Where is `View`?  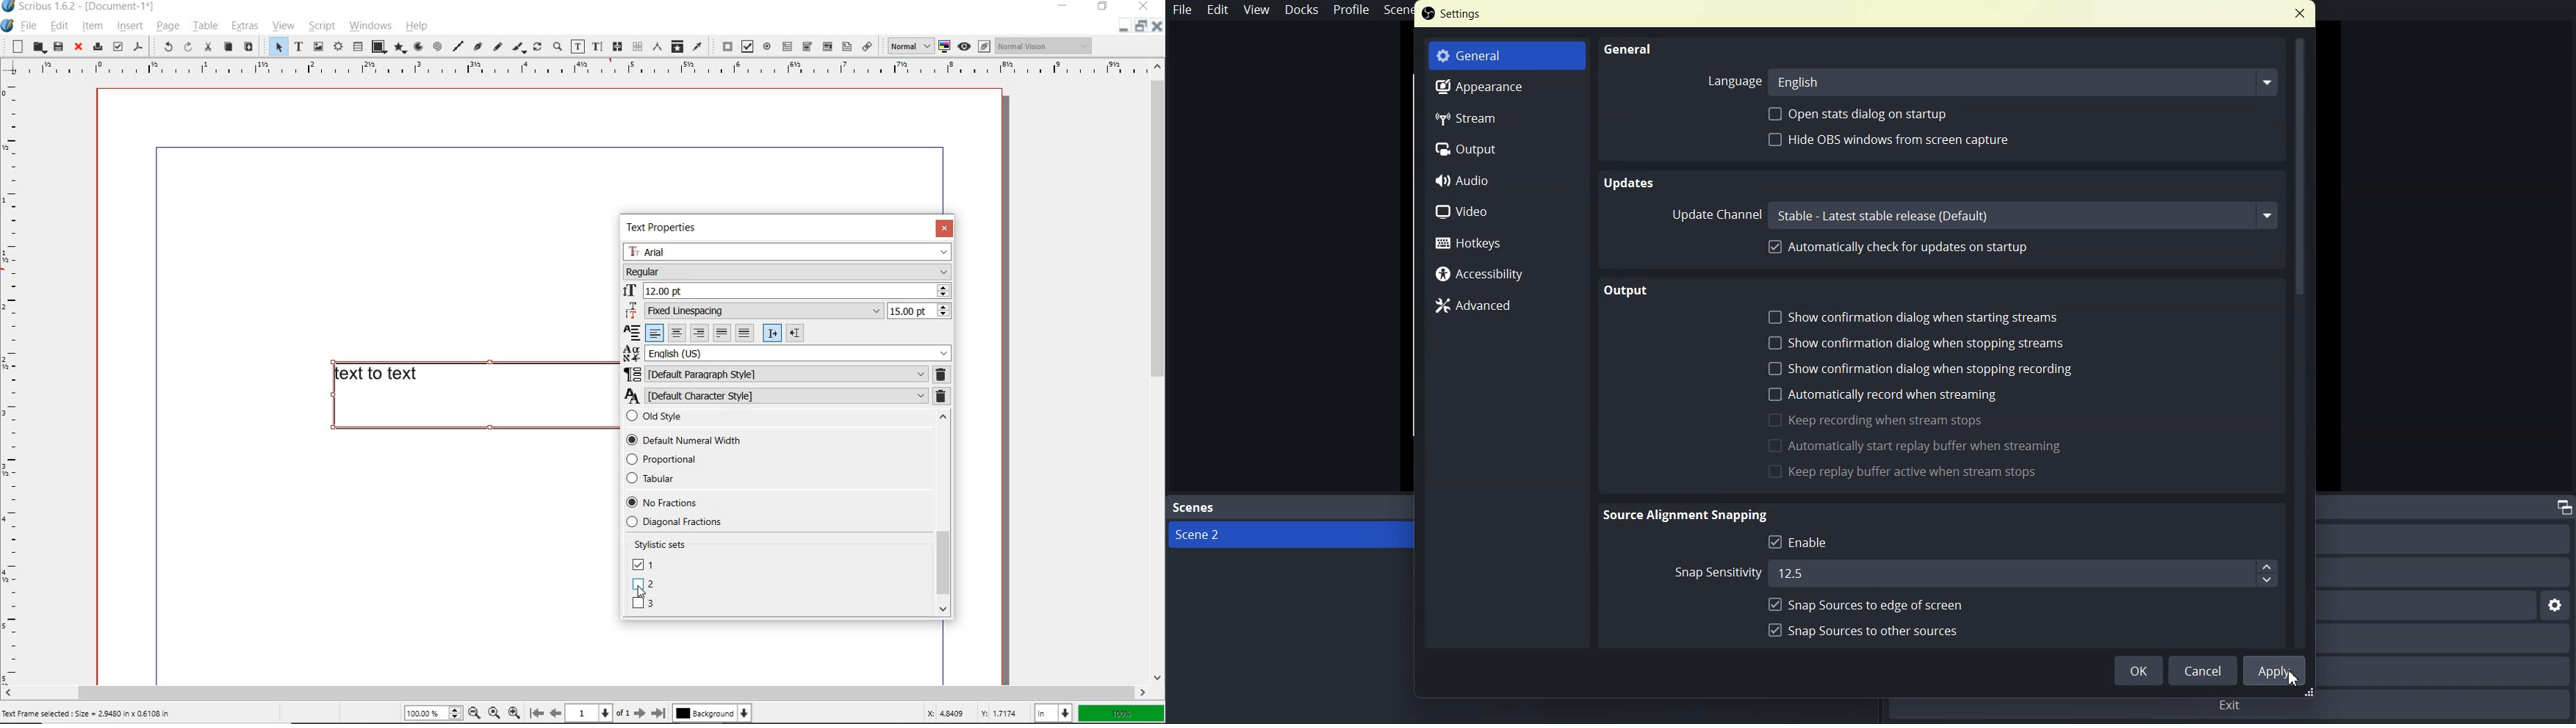
View is located at coordinates (1256, 10).